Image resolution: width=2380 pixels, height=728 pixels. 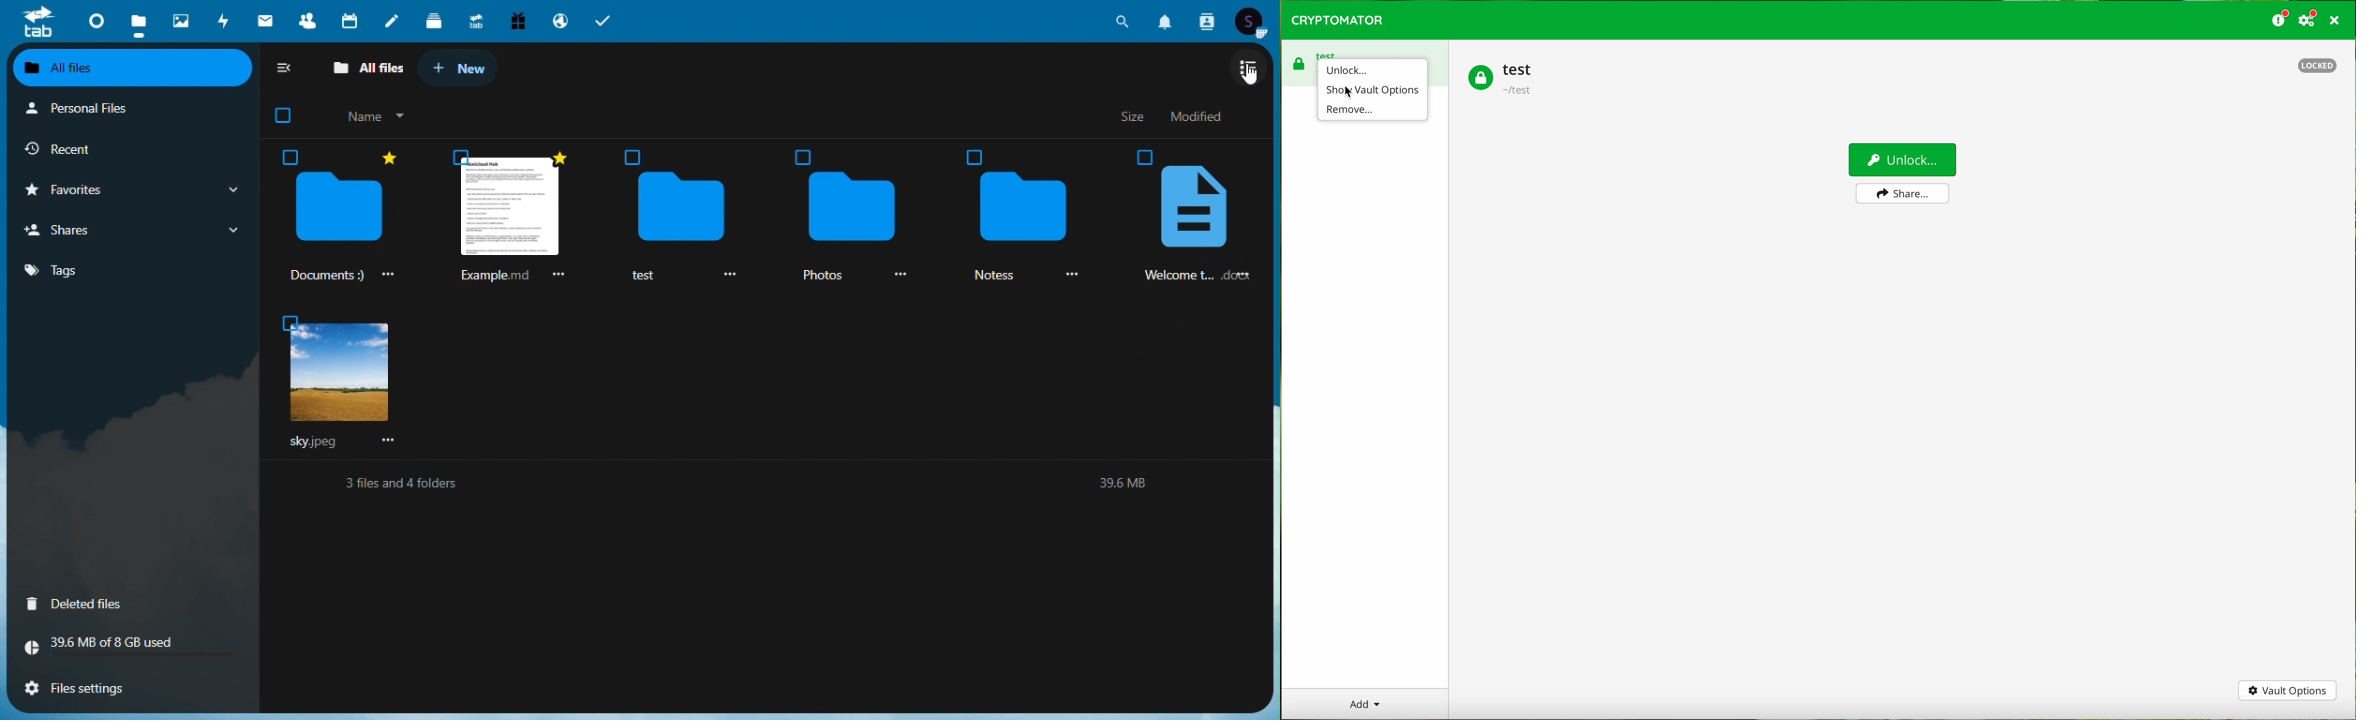 What do you see at coordinates (556, 156) in the screenshot?
I see `favorite` at bounding box center [556, 156].